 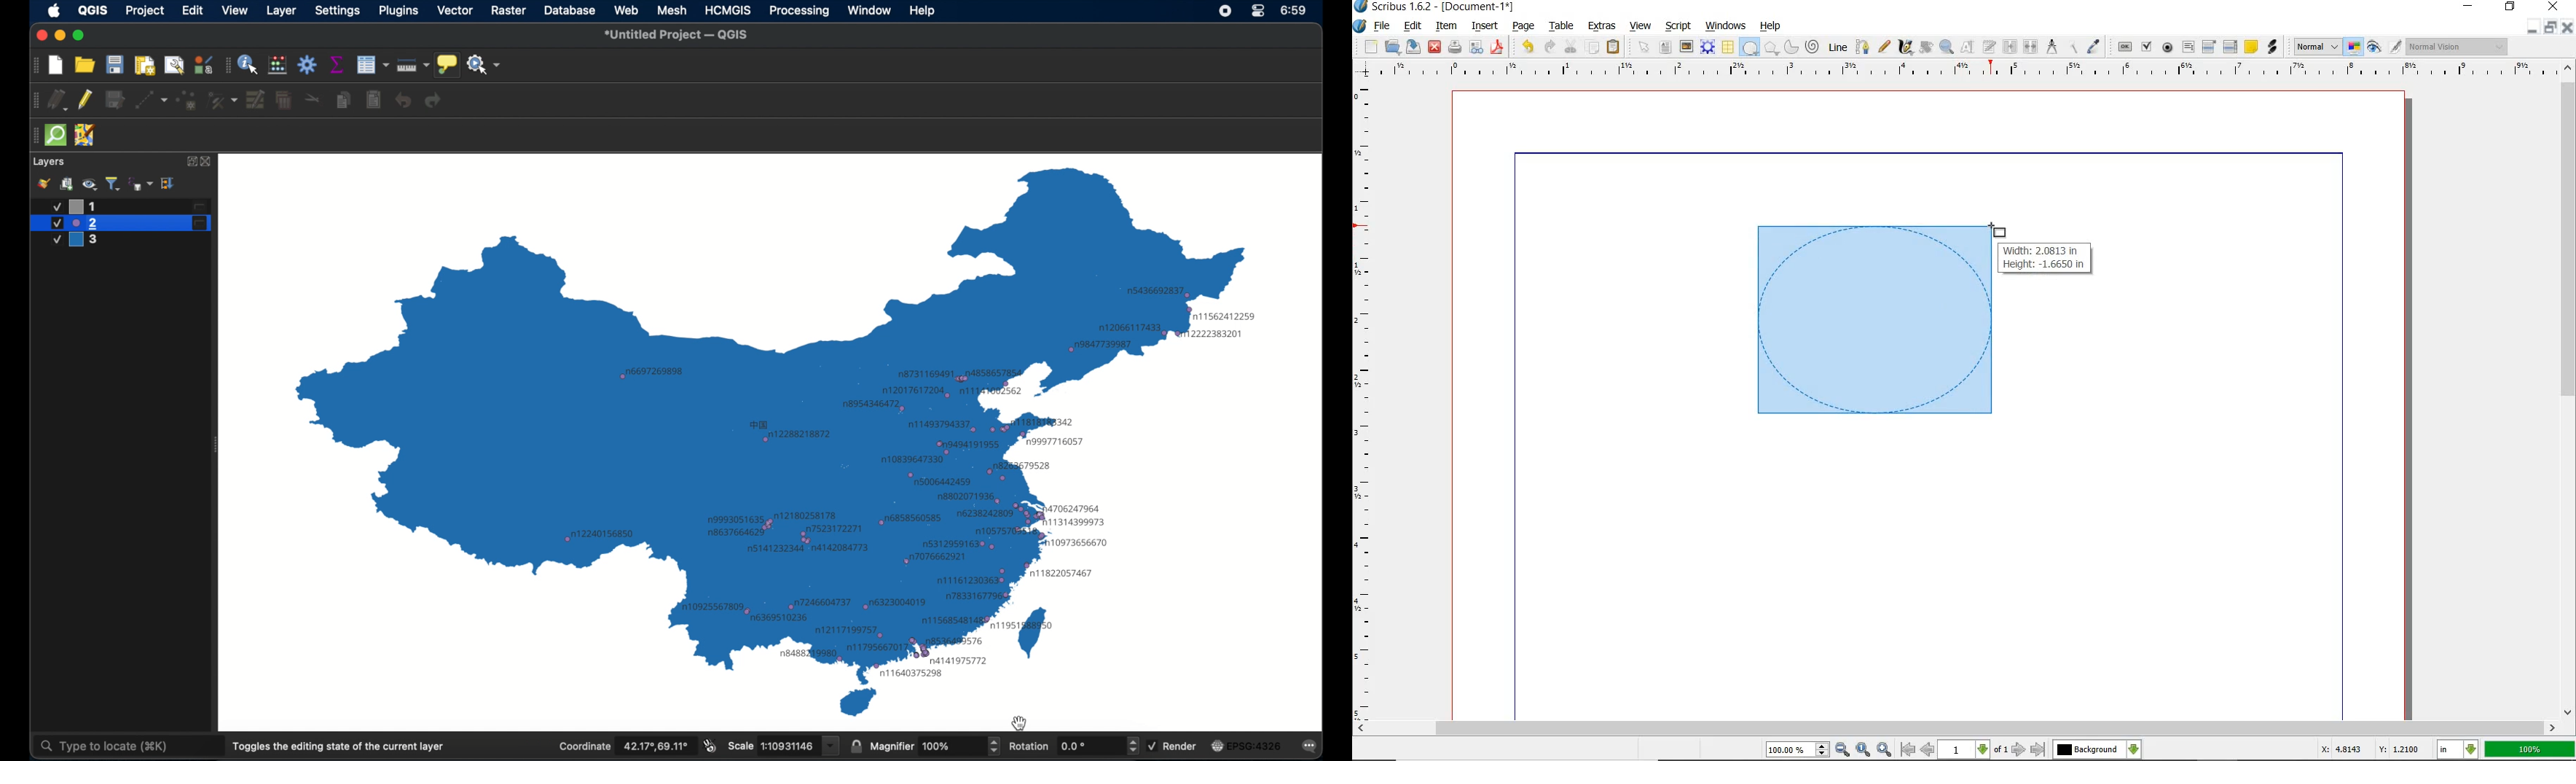 What do you see at coordinates (1790, 48) in the screenshot?
I see `ARC` at bounding box center [1790, 48].